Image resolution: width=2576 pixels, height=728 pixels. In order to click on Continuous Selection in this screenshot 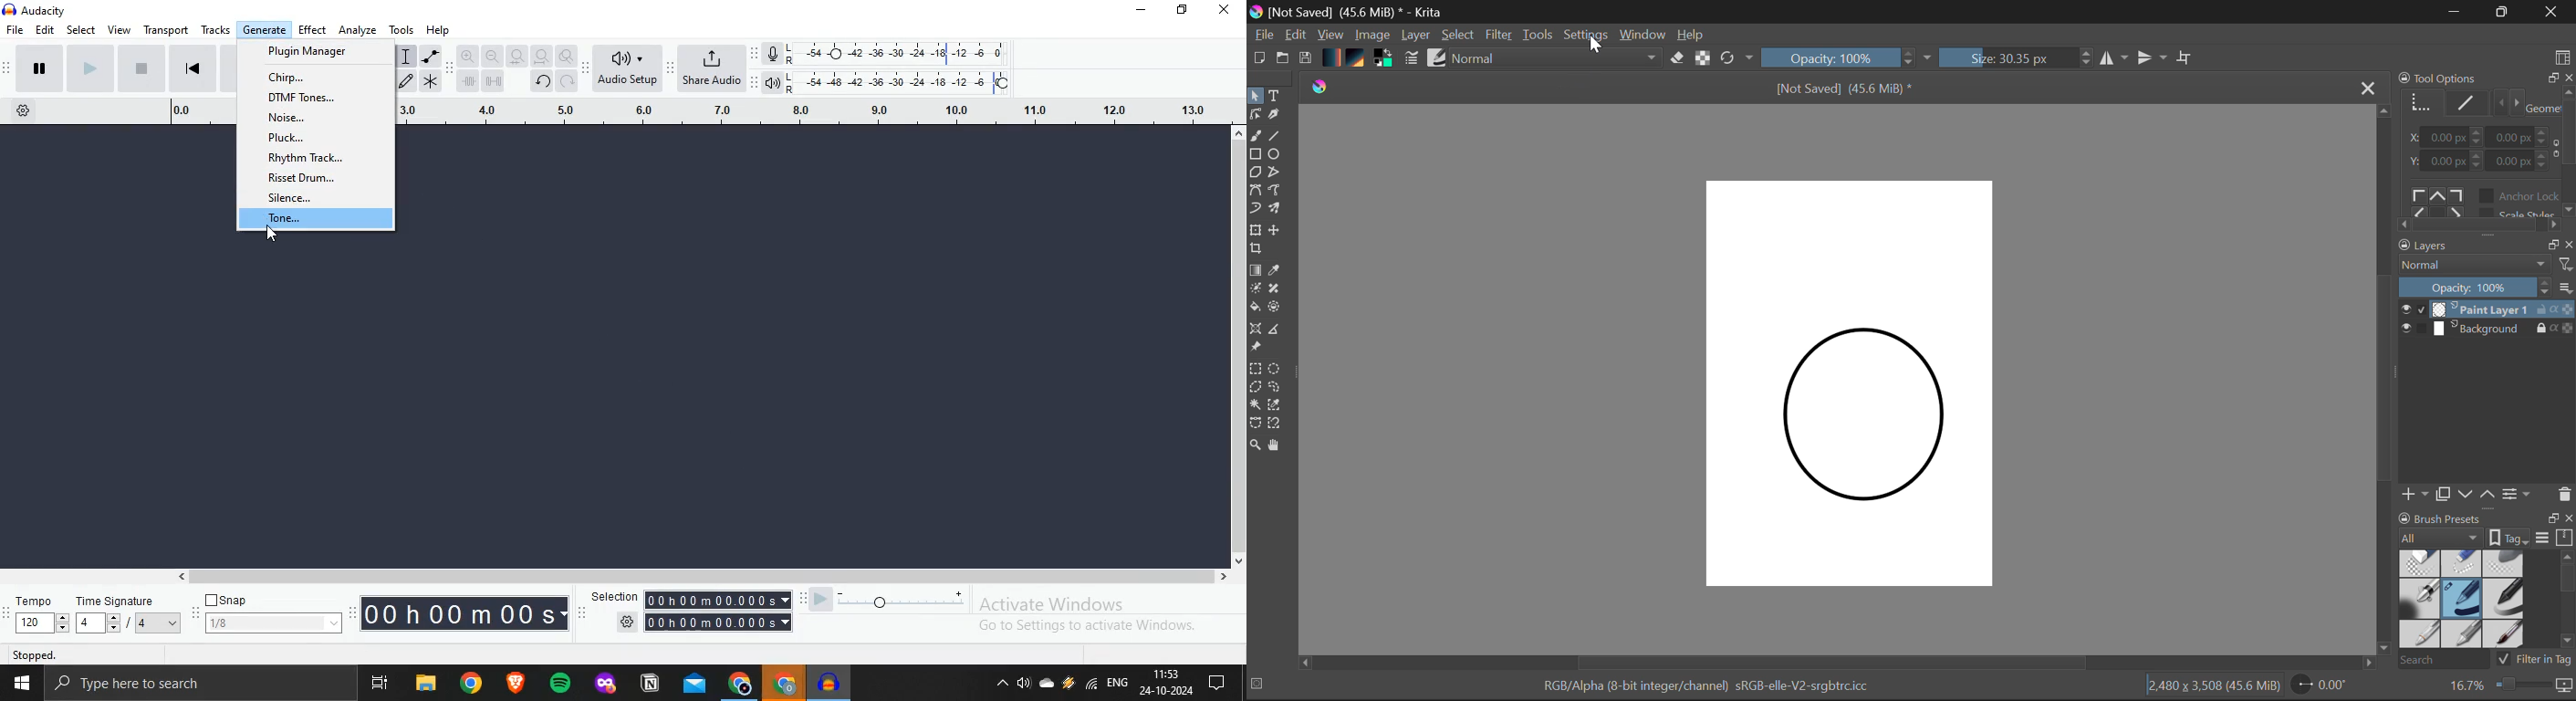, I will do `click(1255, 406)`.